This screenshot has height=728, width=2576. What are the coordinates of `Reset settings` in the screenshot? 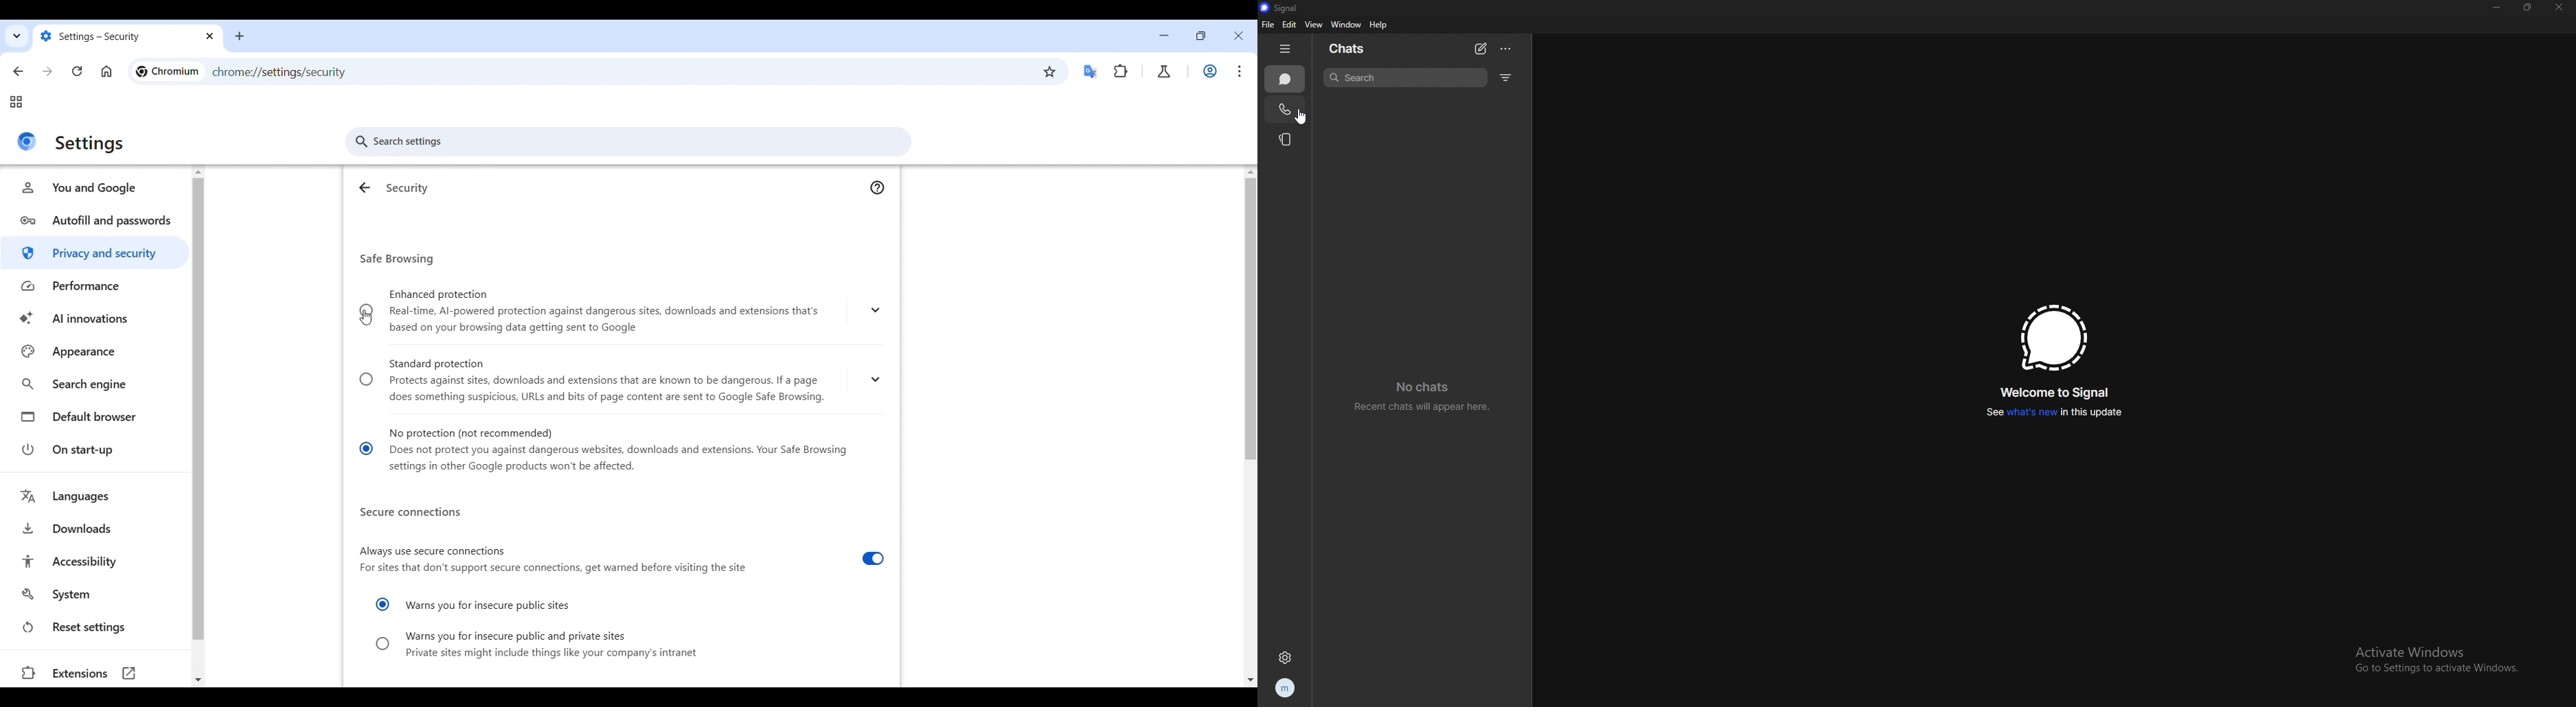 It's located at (96, 627).